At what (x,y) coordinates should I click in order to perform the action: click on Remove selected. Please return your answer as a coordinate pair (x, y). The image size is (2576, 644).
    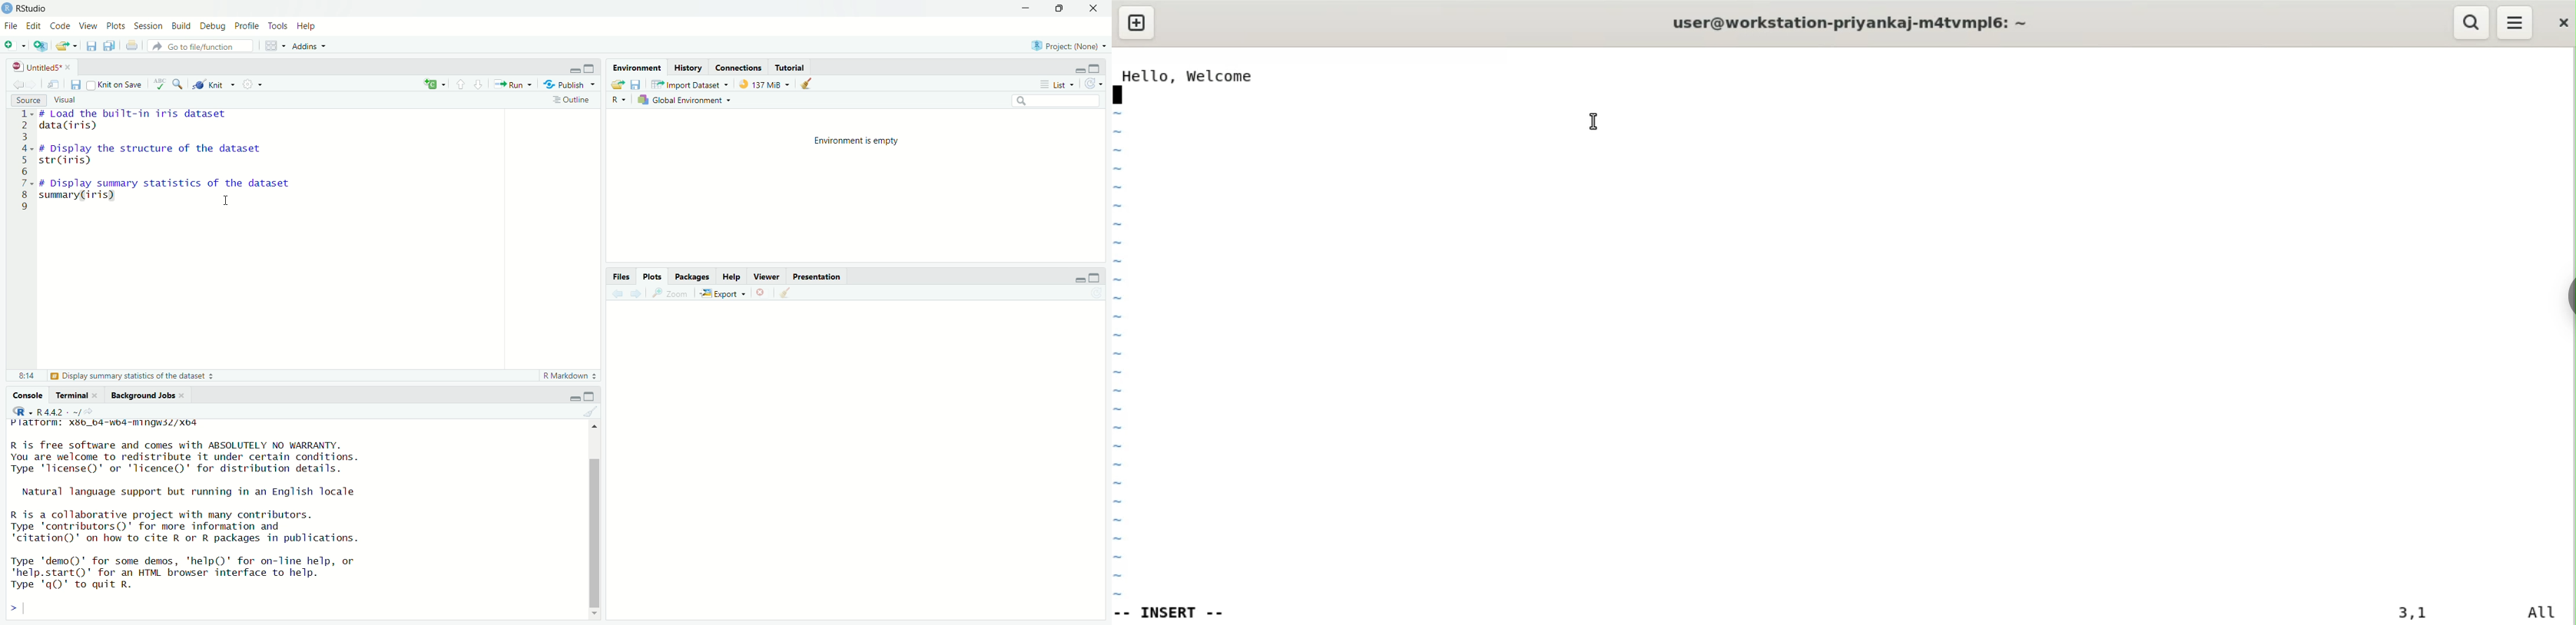
    Looking at the image, I should click on (763, 292).